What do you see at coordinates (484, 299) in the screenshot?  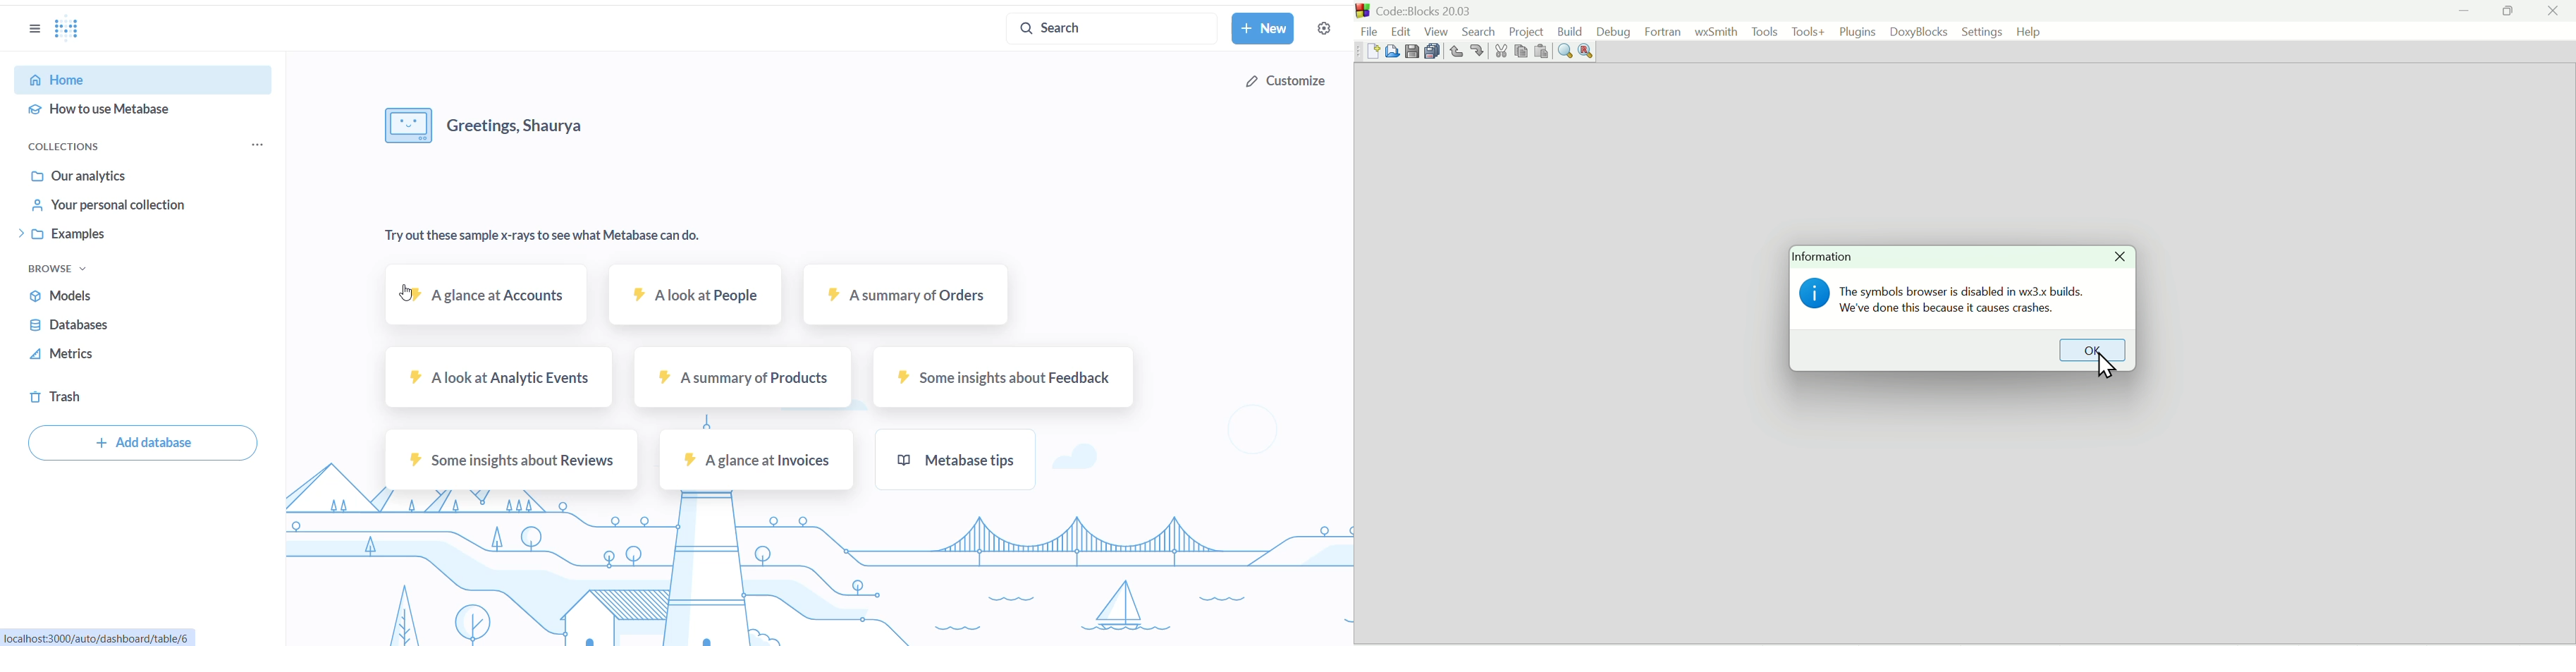 I see `A glance at account sample` at bounding box center [484, 299].